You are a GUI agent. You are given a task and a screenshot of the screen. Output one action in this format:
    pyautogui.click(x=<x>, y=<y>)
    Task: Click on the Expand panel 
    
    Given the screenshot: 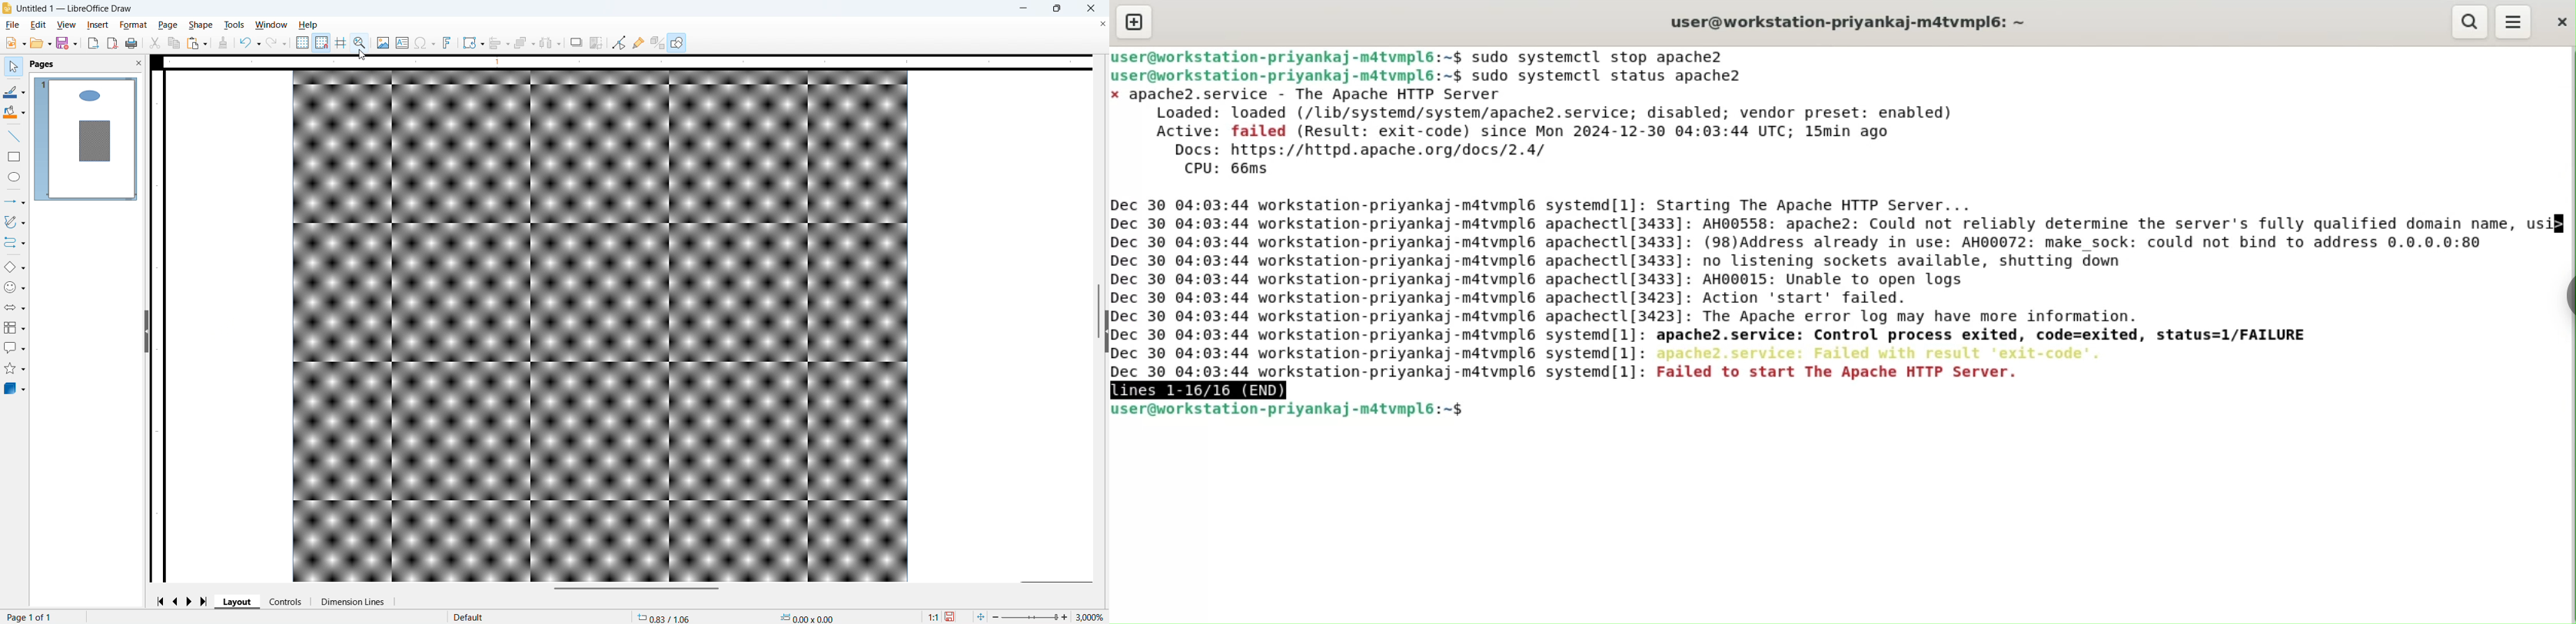 What is the action you would take?
    pyautogui.click(x=1106, y=332)
    